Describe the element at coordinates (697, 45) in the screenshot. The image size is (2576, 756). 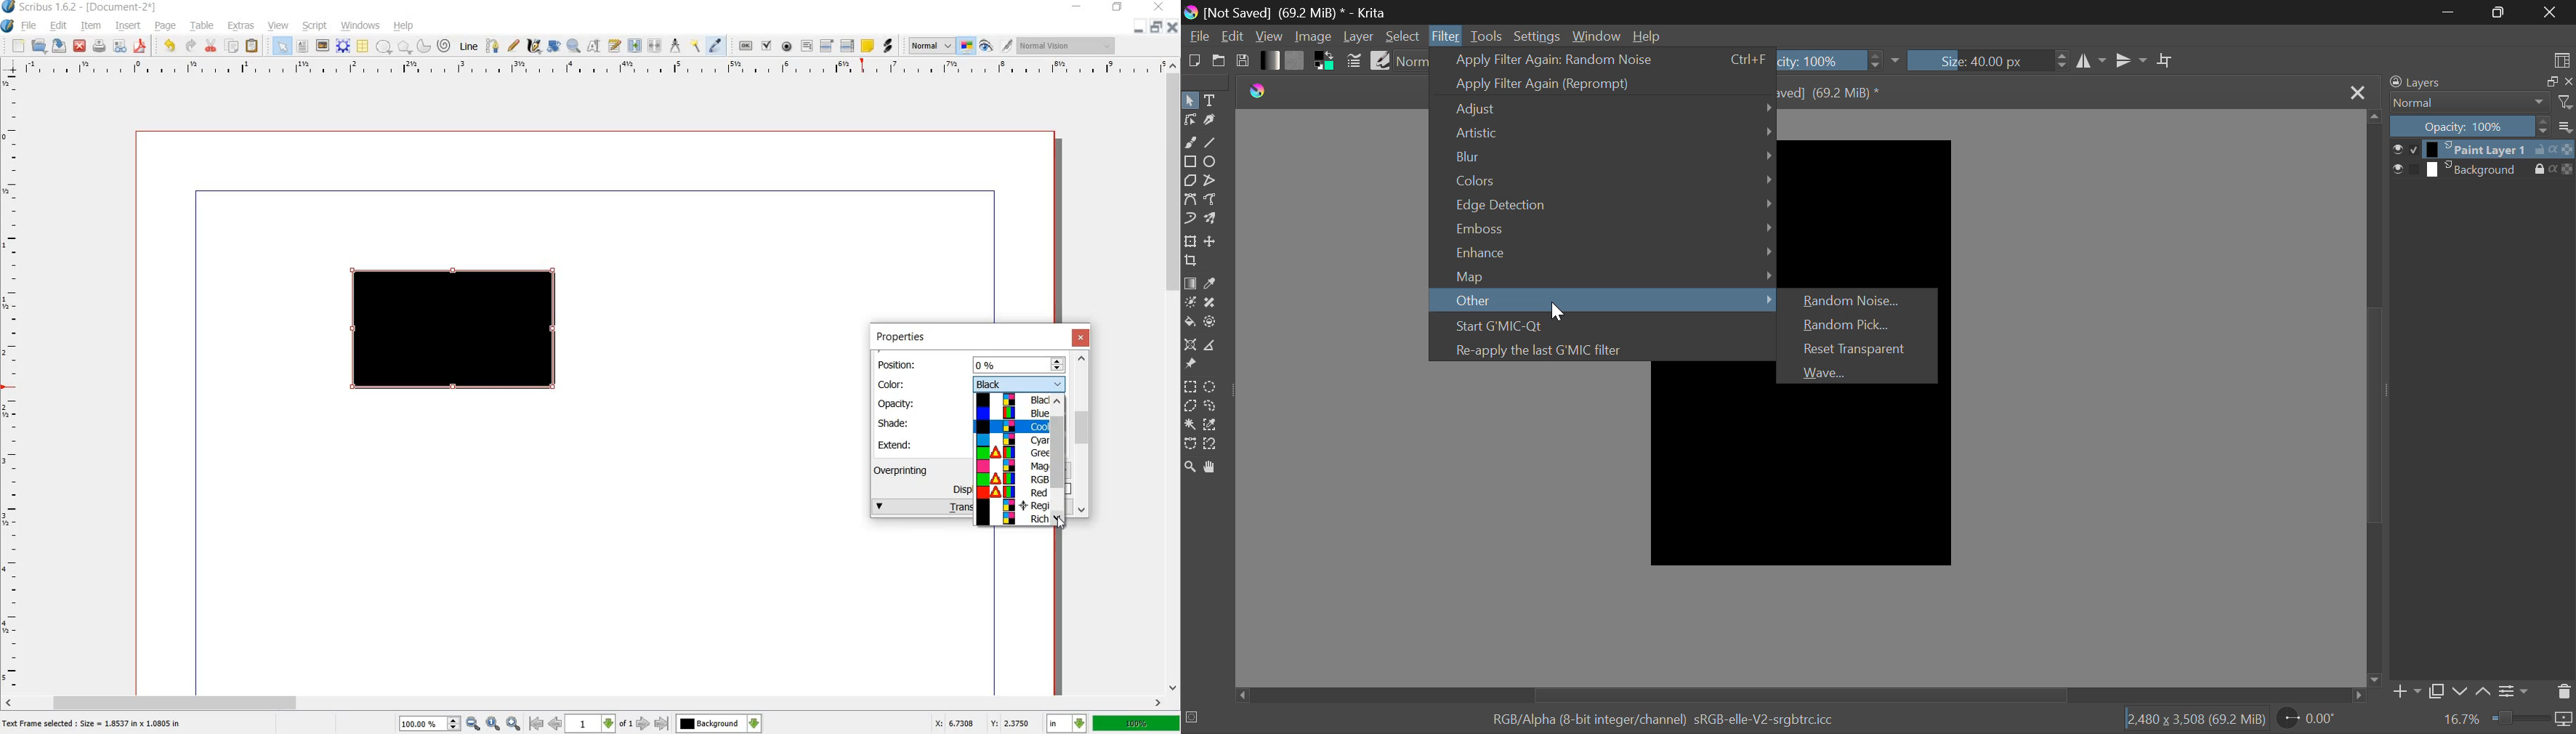
I see `copy item properties` at that location.